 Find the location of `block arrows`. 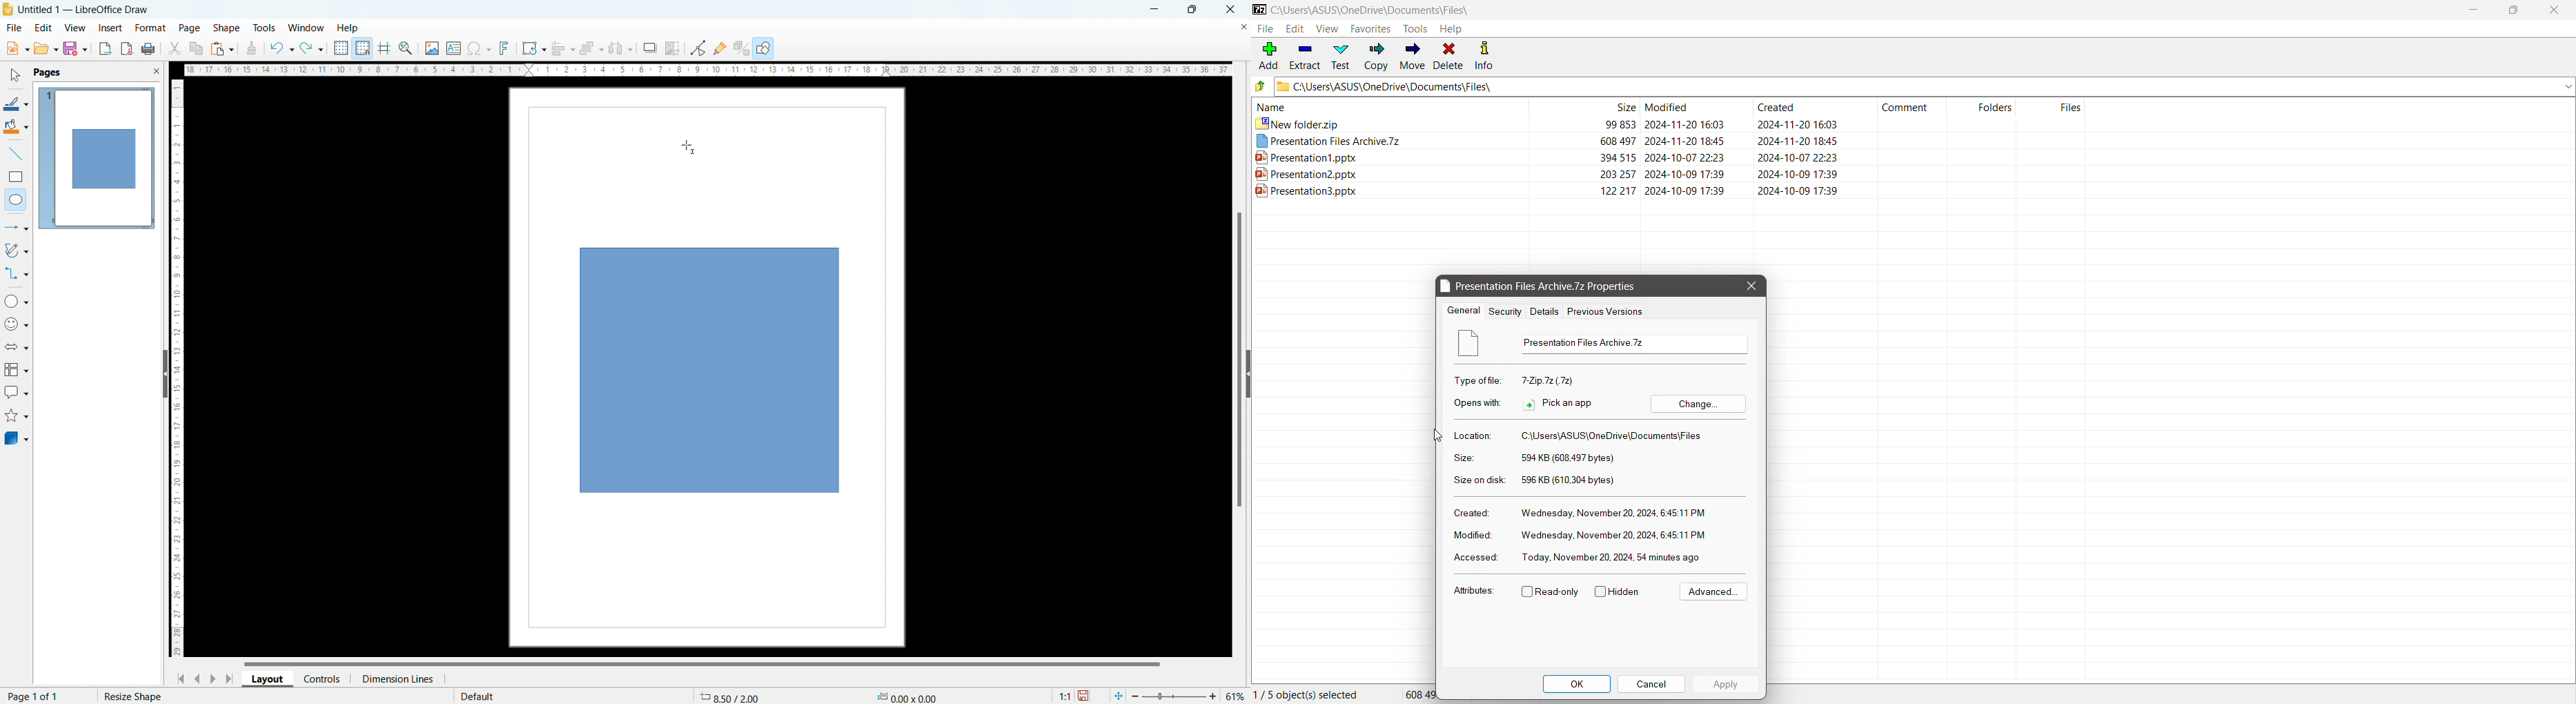

block arrows is located at coordinates (18, 347).